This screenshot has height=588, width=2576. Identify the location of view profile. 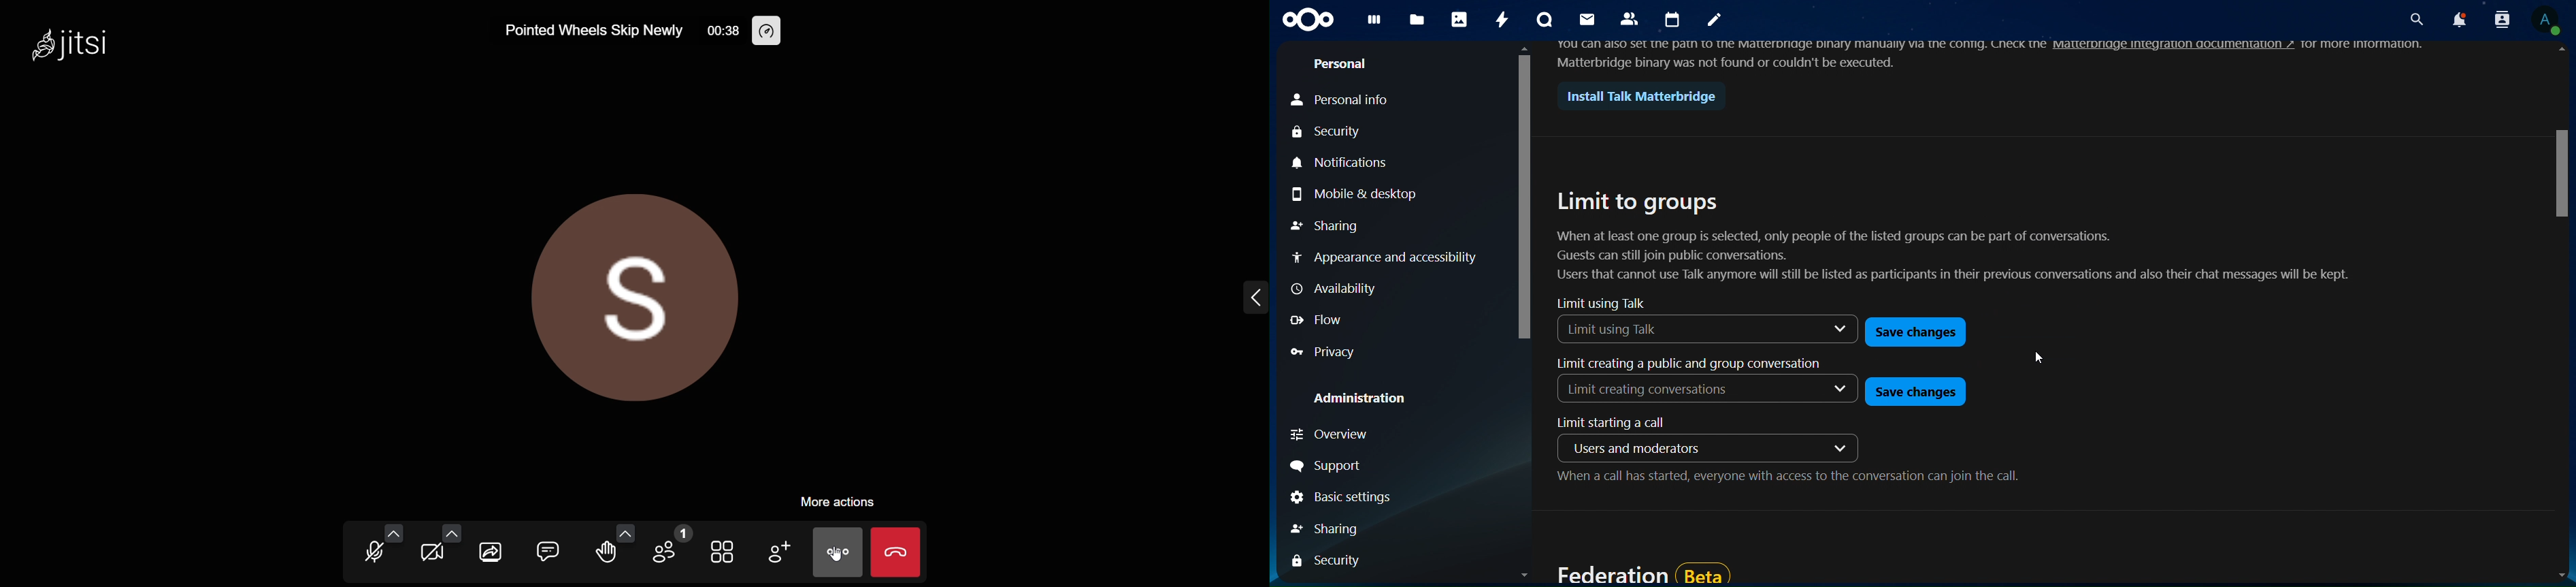
(2545, 20).